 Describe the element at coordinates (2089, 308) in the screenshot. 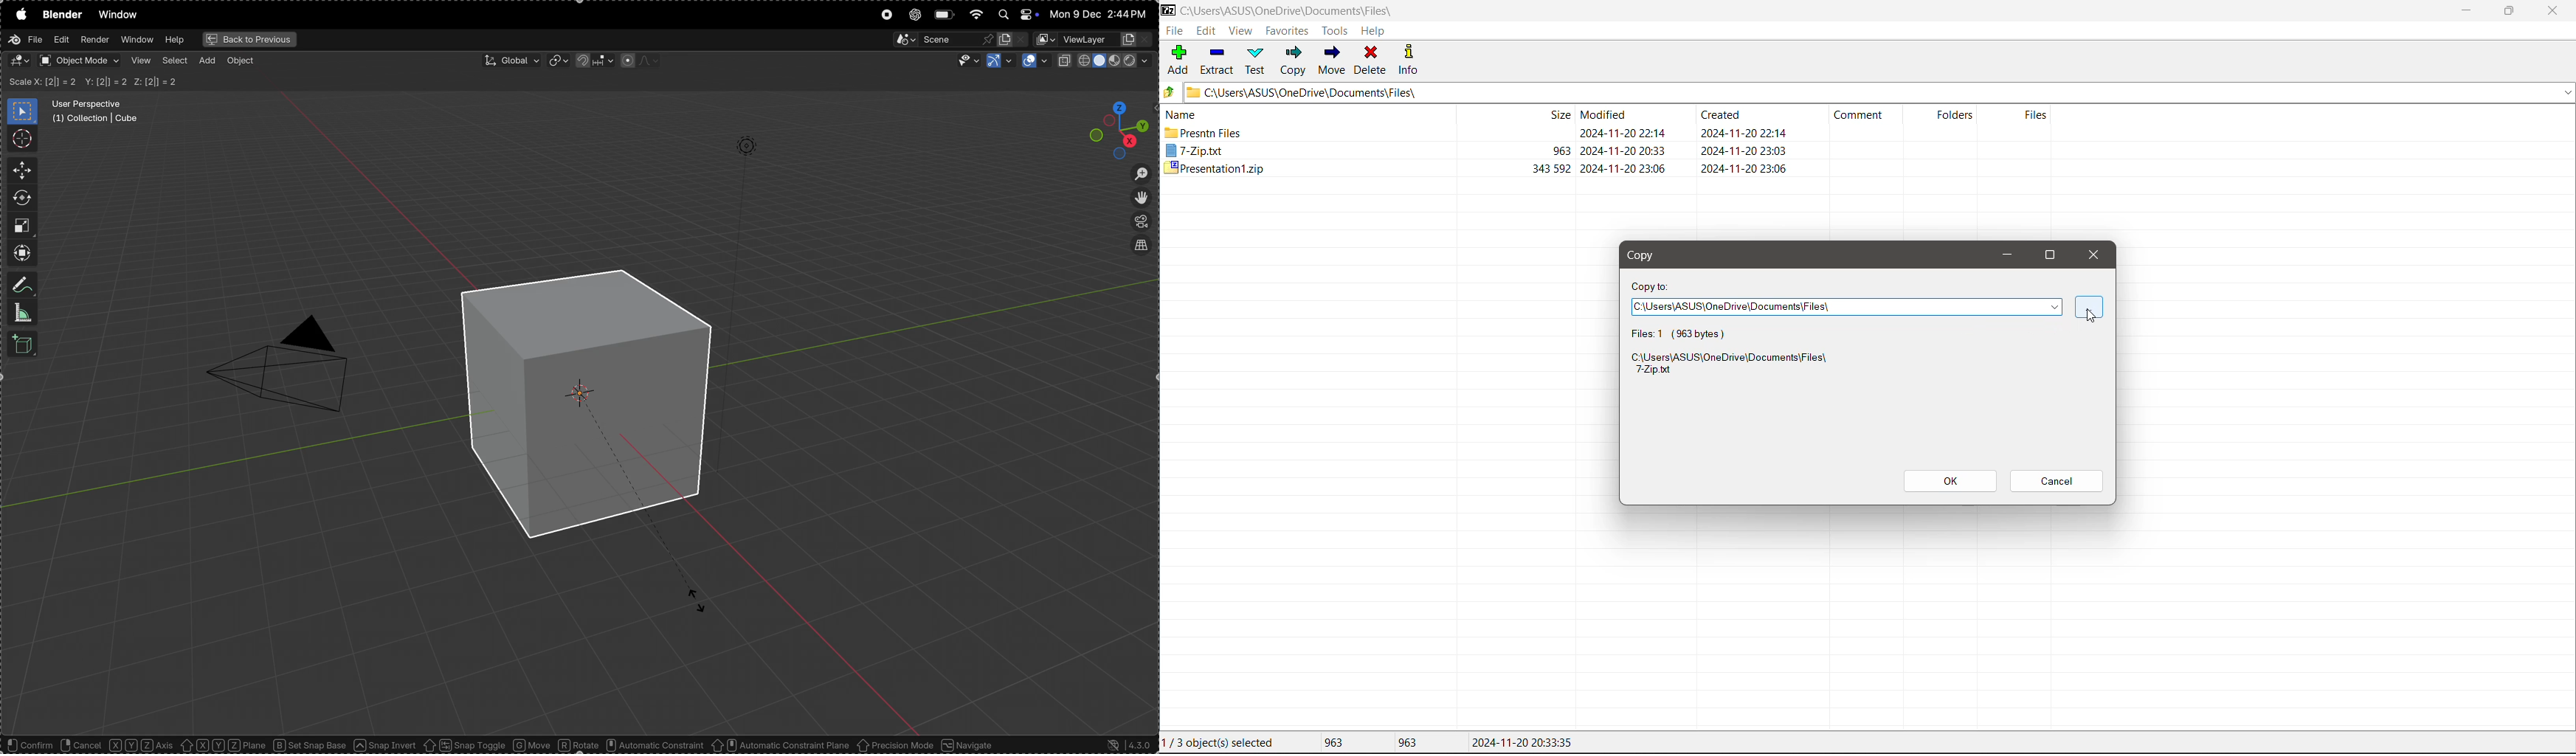

I see `Click to Browse for more locations` at that location.